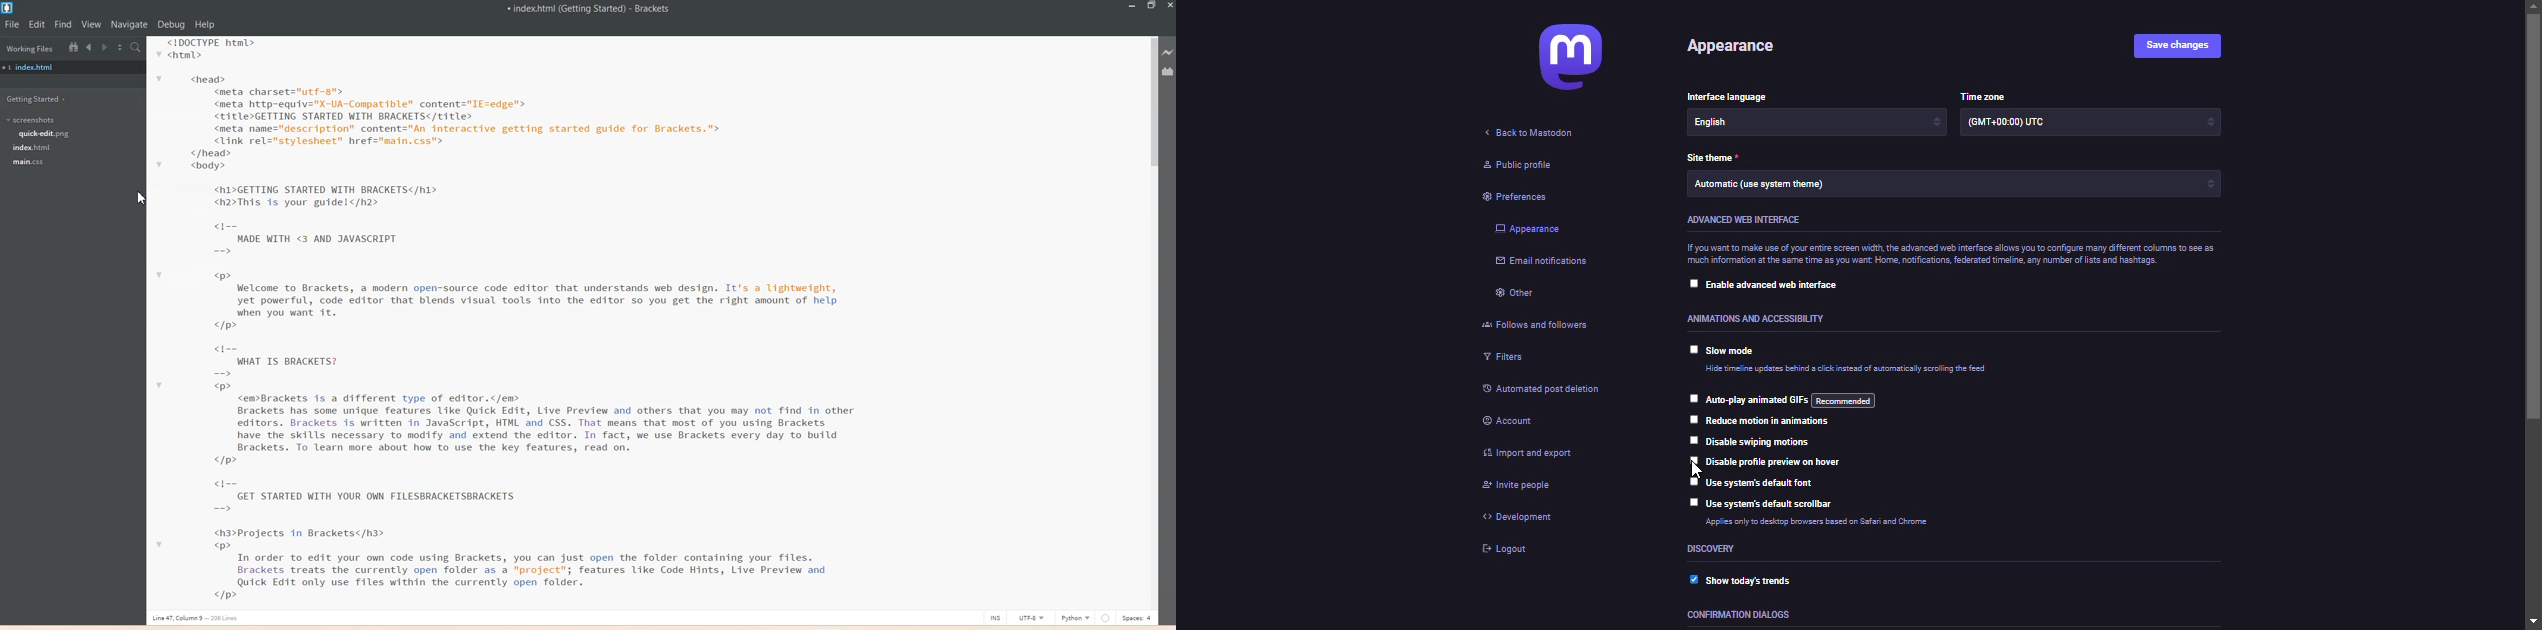 The height and width of the screenshot is (644, 2548). Describe the element at coordinates (1514, 418) in the screenshot. I see `account` at that location.